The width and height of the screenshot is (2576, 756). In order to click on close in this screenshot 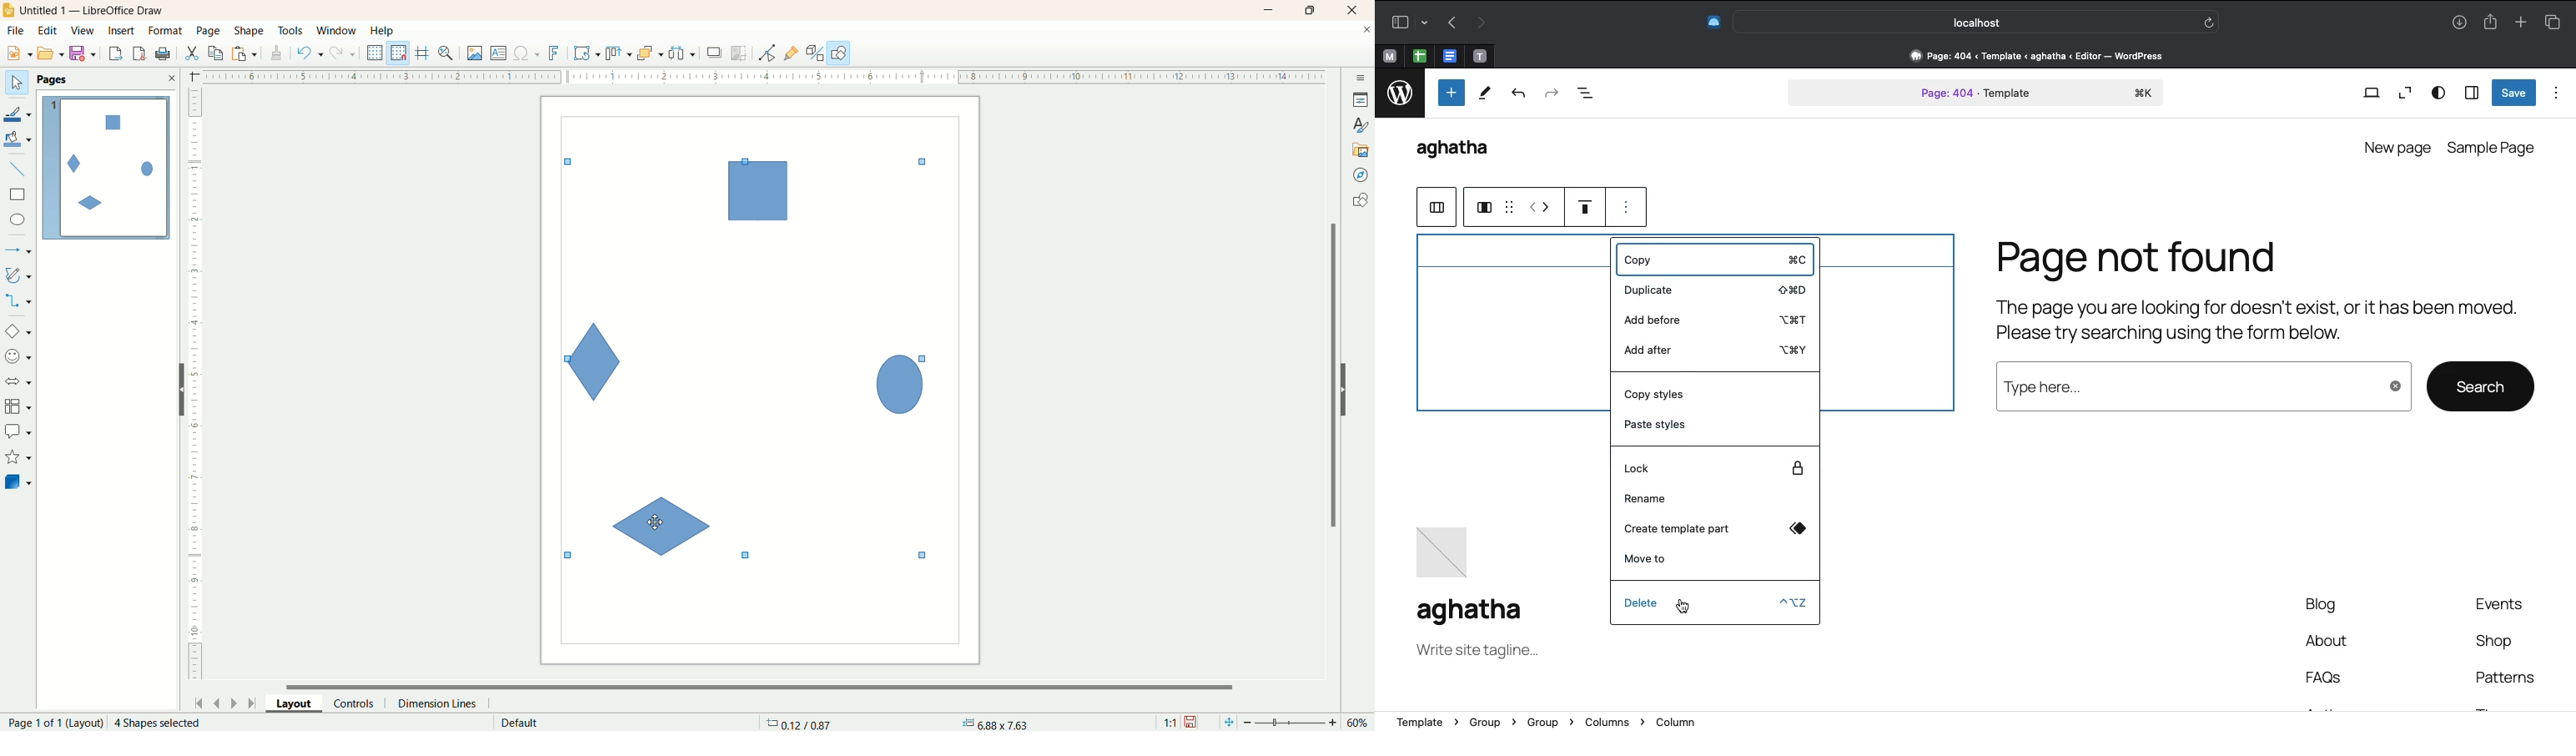, I will do `click(1367, 32)`.